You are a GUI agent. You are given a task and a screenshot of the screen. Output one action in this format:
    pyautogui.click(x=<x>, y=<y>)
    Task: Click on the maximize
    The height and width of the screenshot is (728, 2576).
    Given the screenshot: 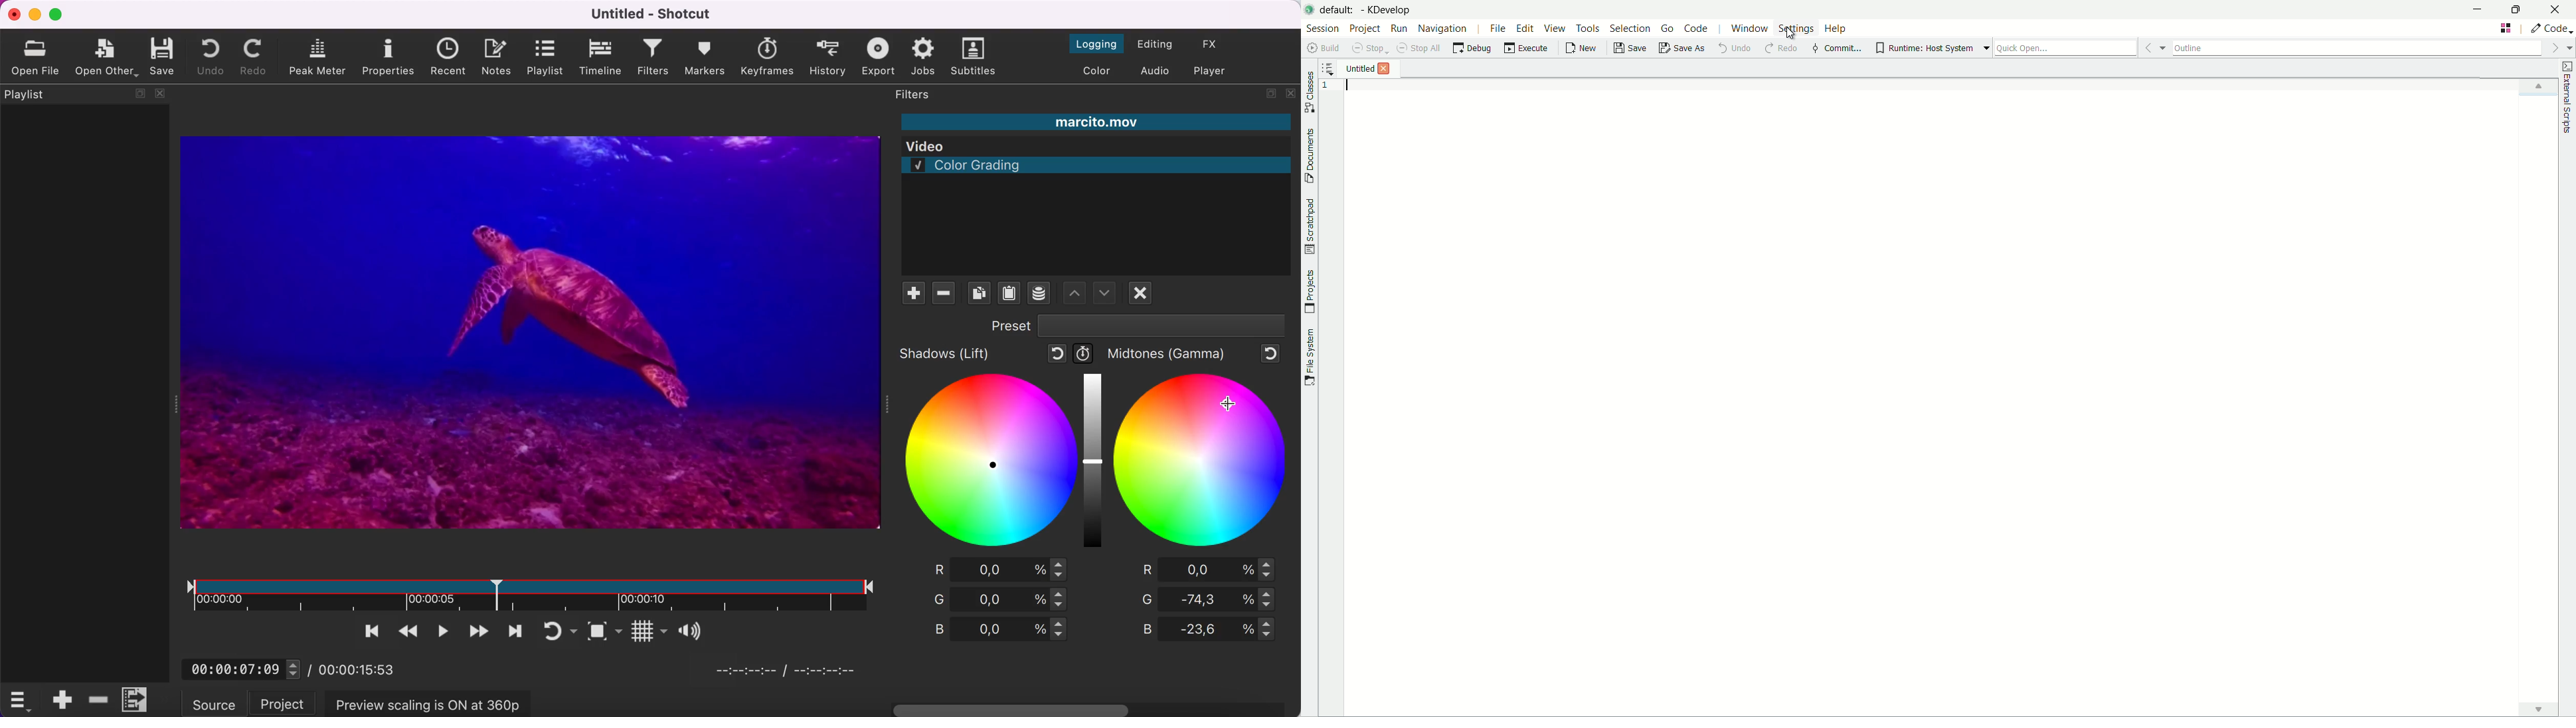 What is the action you would take?
    pyautogui.click(x=1270, y=96)
    